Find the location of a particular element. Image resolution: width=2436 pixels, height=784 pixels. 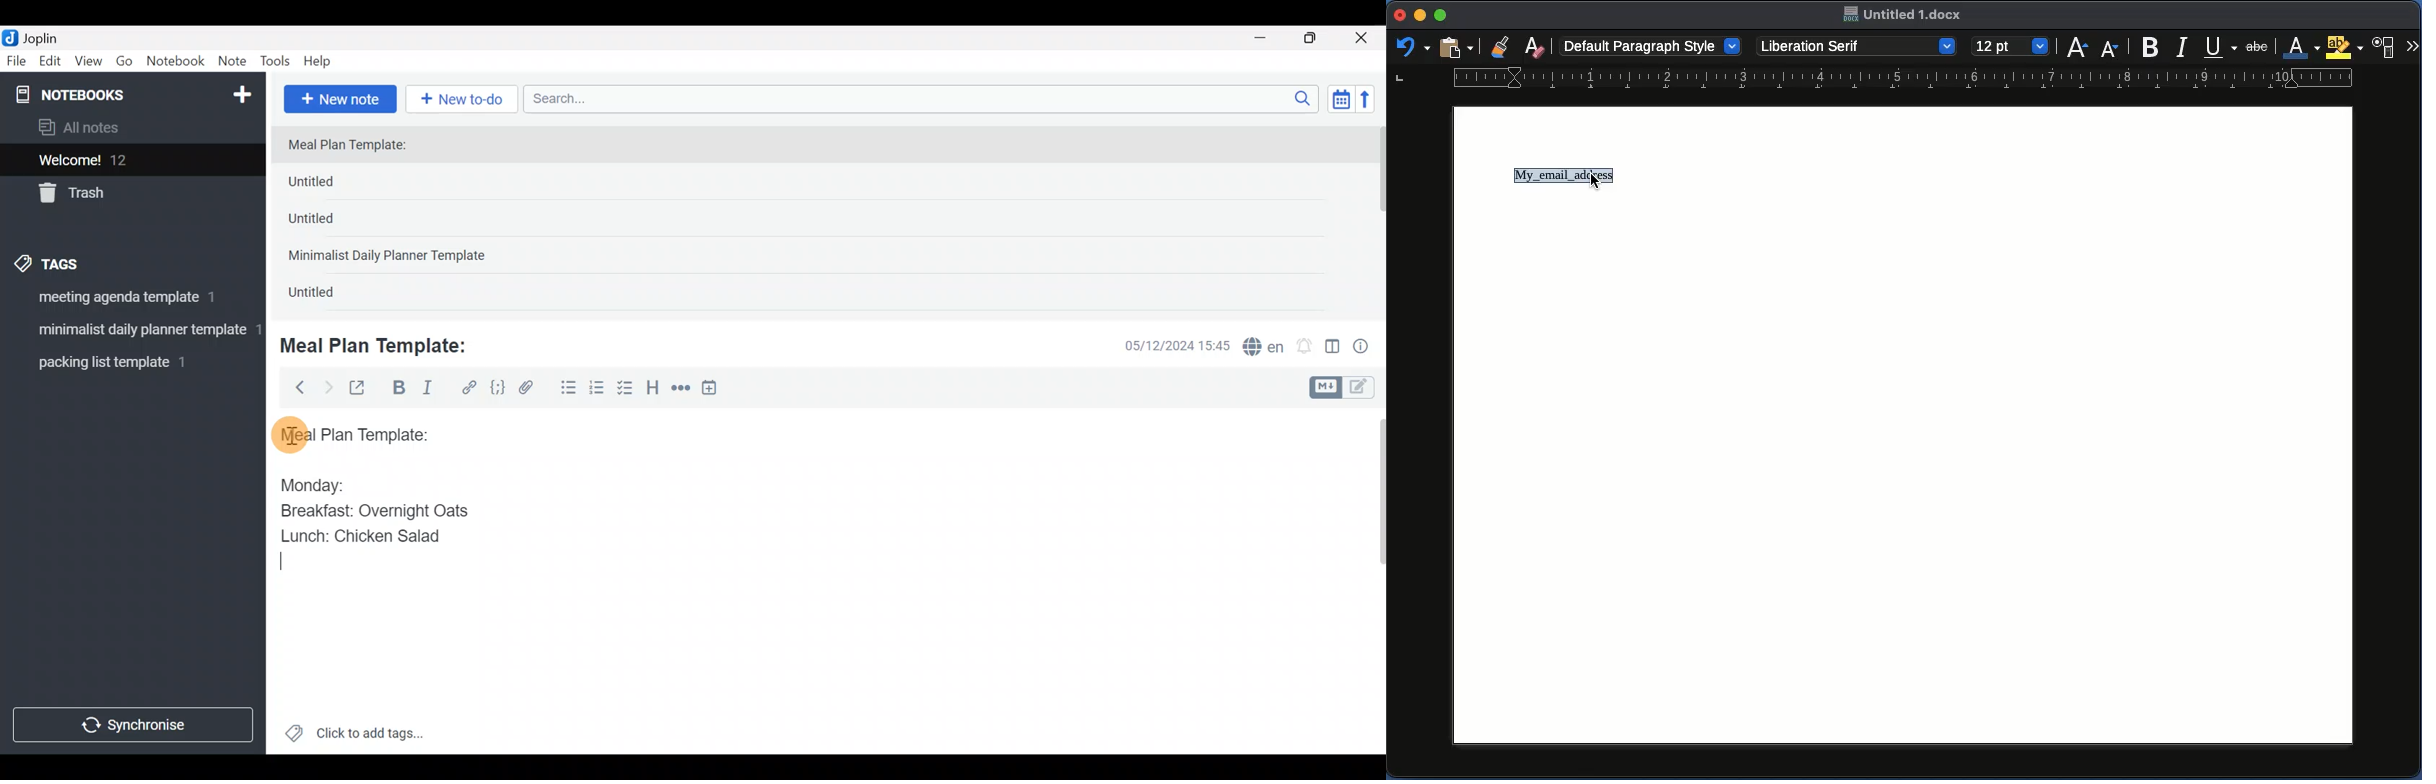

All notes is located at coordinates (129, 129).